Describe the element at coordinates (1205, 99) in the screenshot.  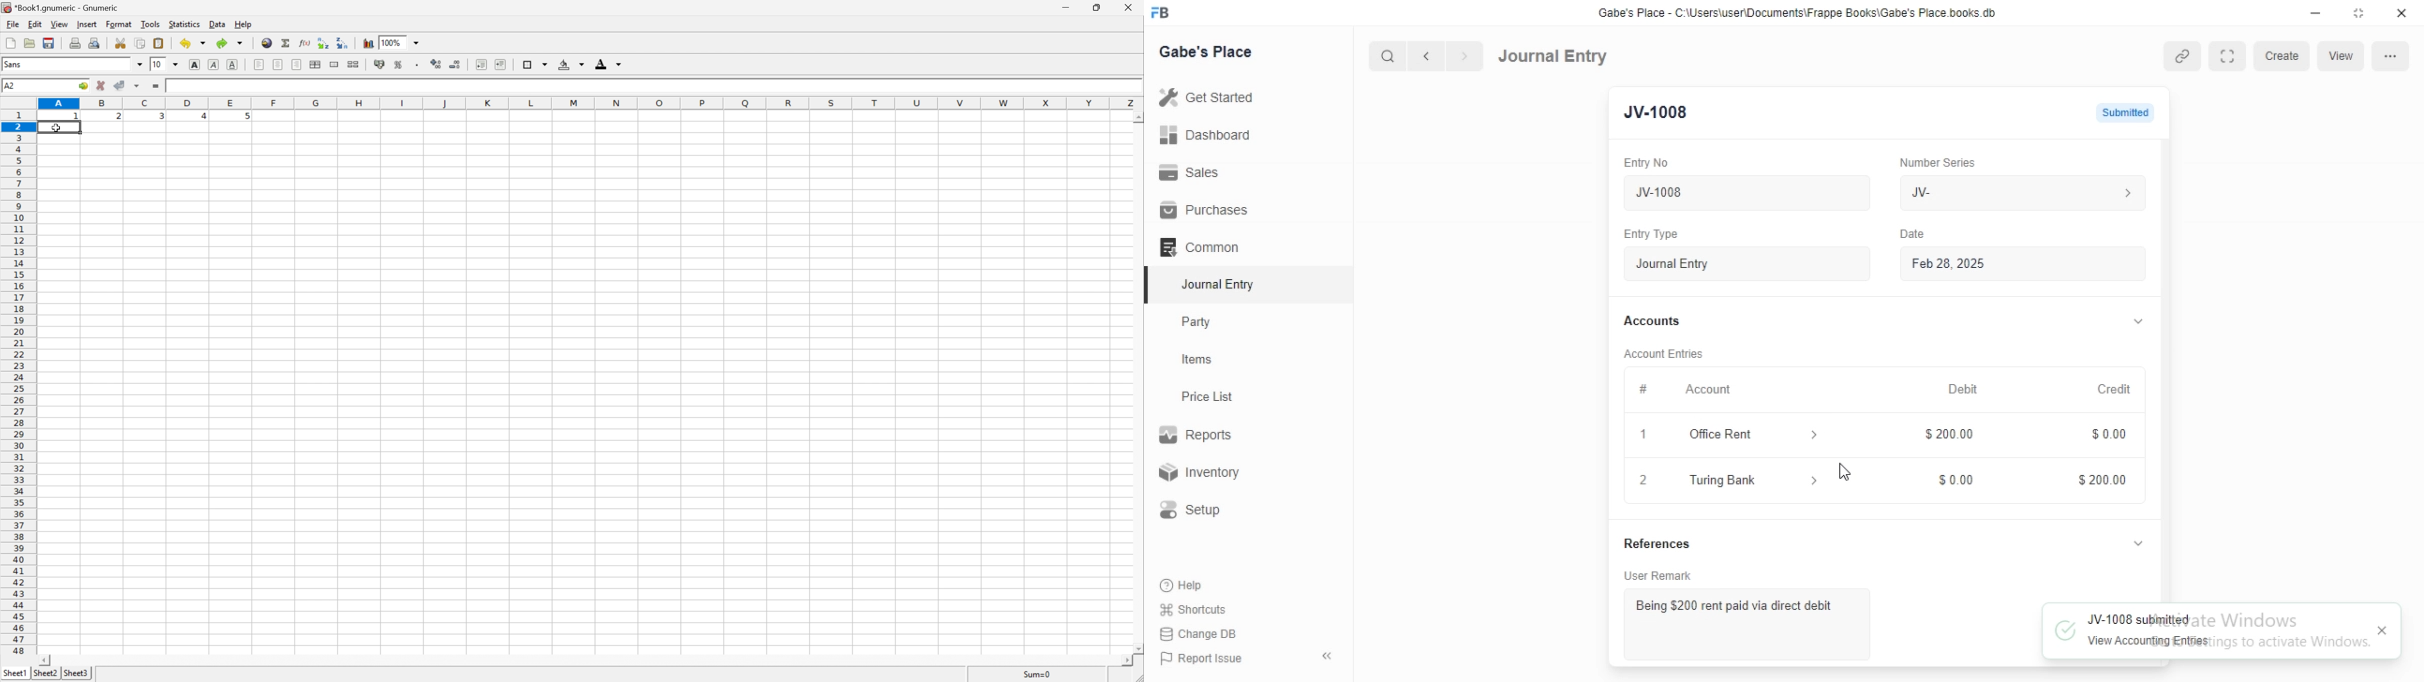
I see `Get Started` at that location.